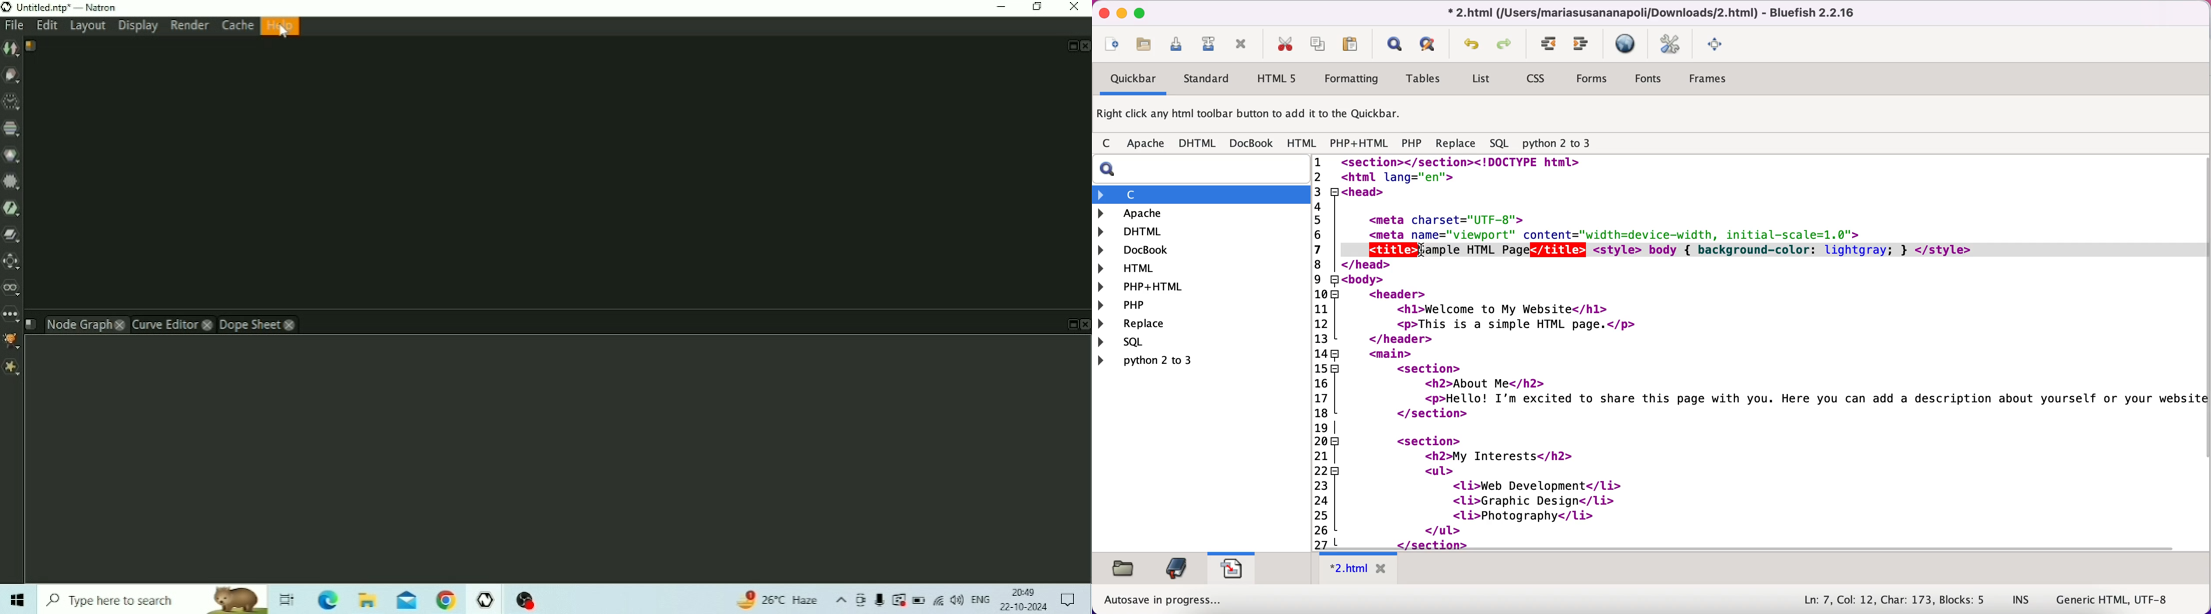 The image size is (2212, 616). I want to click on python 2 to 3, so click(1564, 144).